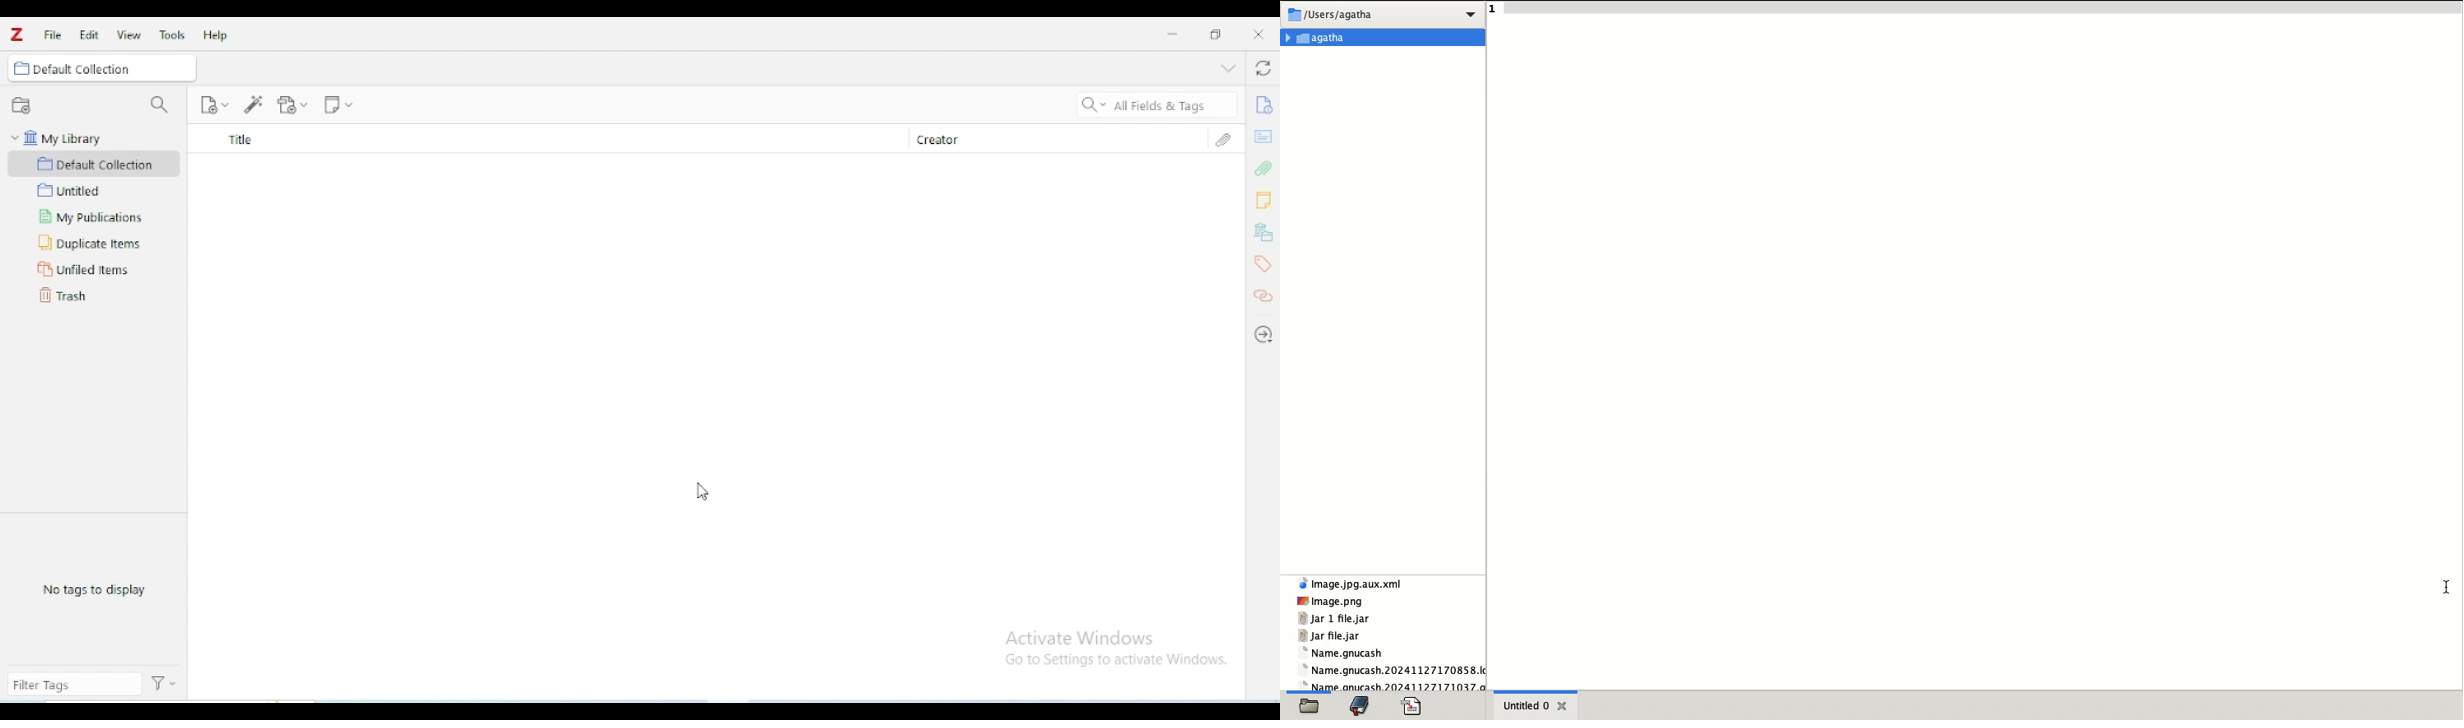 This screenshot has width=2464, height=728. I want to click on Go to Settings to activate Windows., so click(1119, 660).